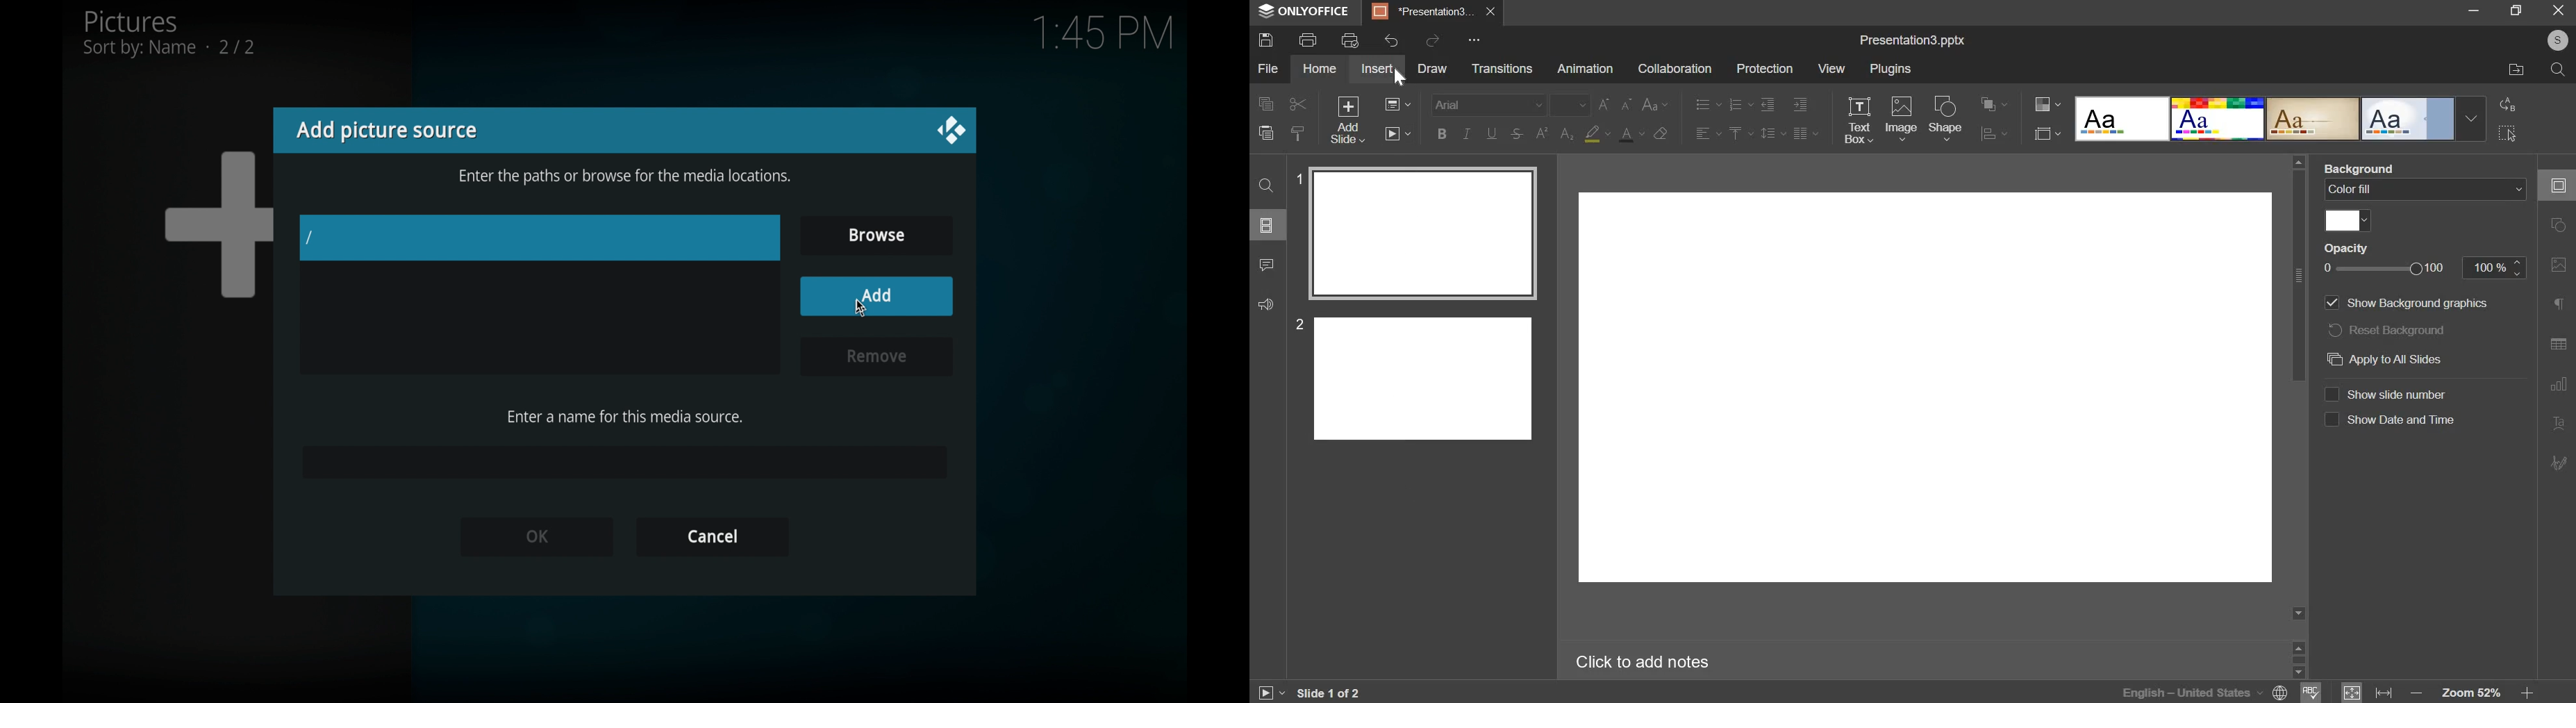 Image resolution: width=2576 pixels, height=728 pixels. What do you see at coordinates (862, 309) in the screenshot?
I see `cursor` at bounding box center [862, 309].